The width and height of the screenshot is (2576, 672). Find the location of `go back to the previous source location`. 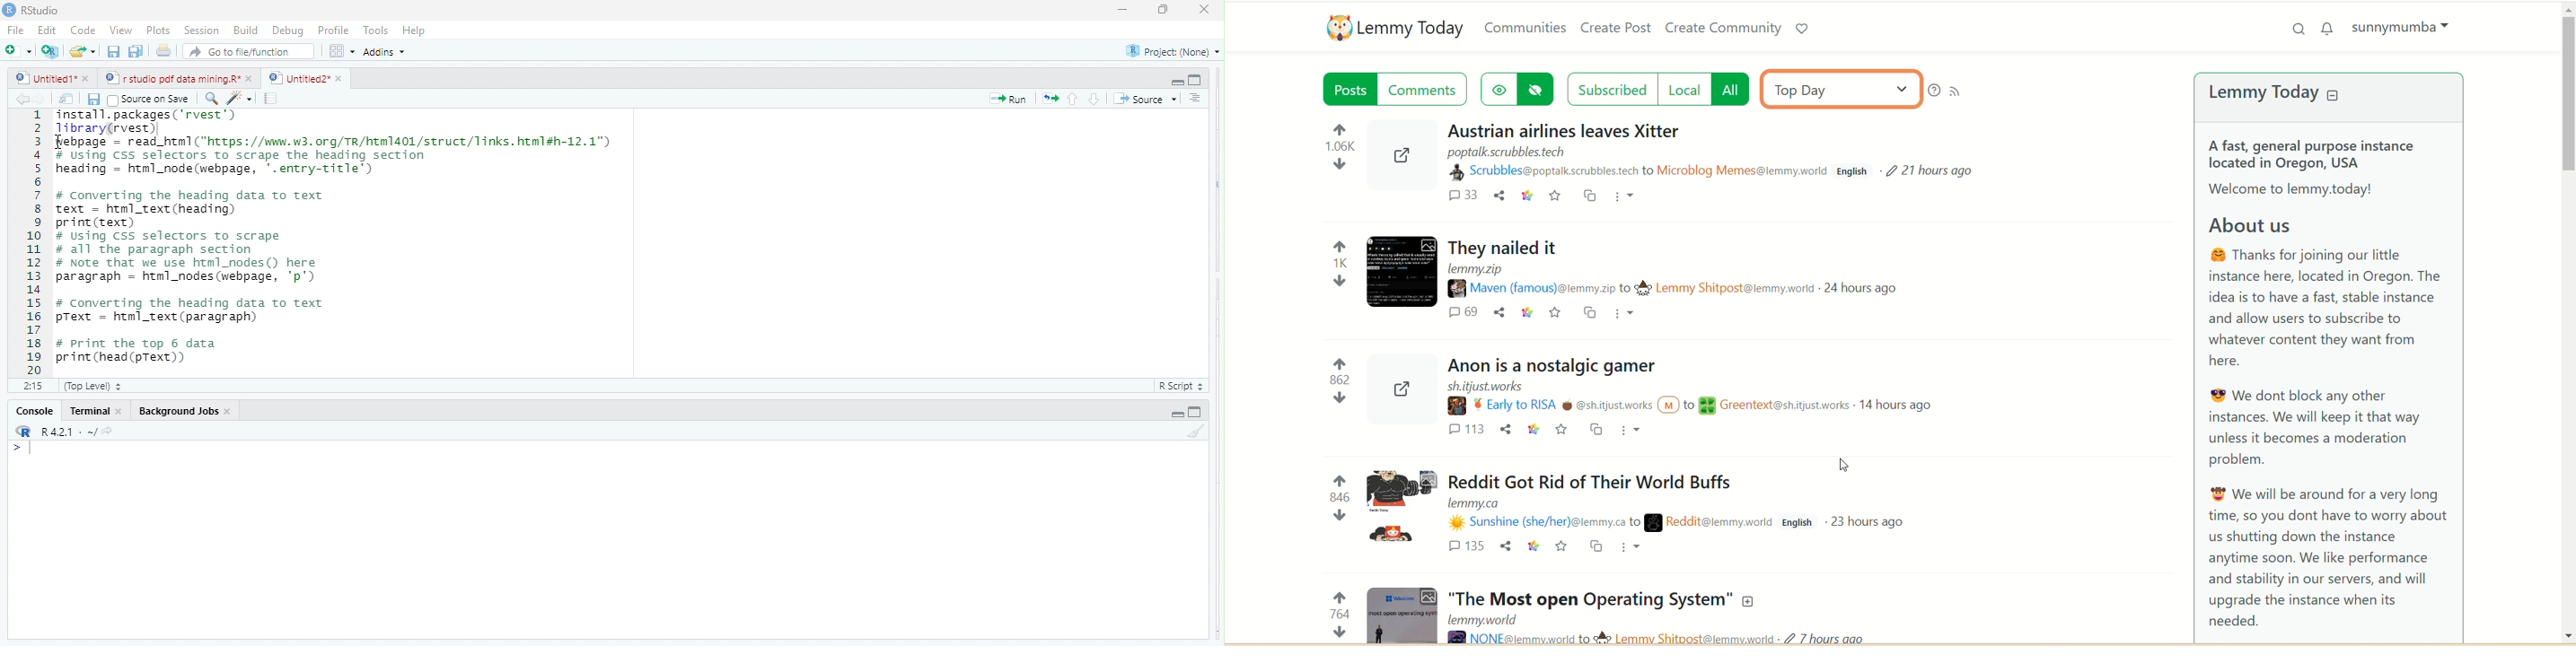

go back to the previous source location is located at coordinates (22, 99).